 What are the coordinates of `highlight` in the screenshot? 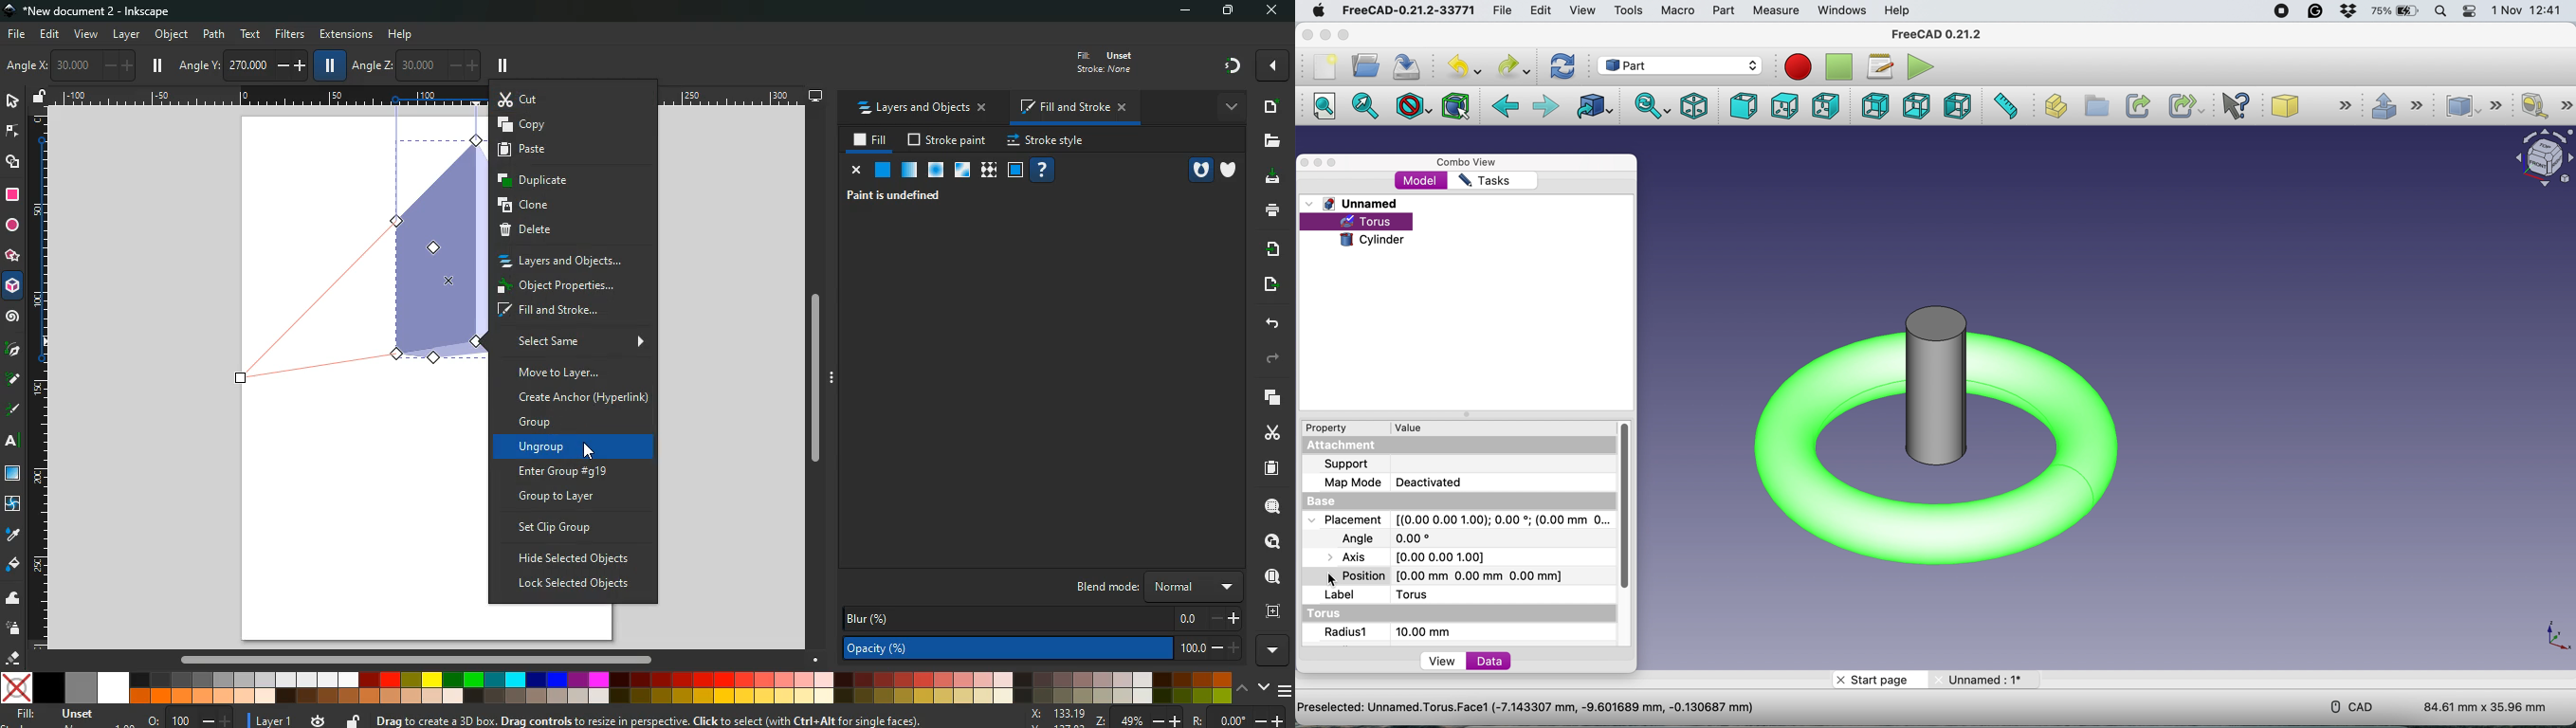 It's located at (13, 411).